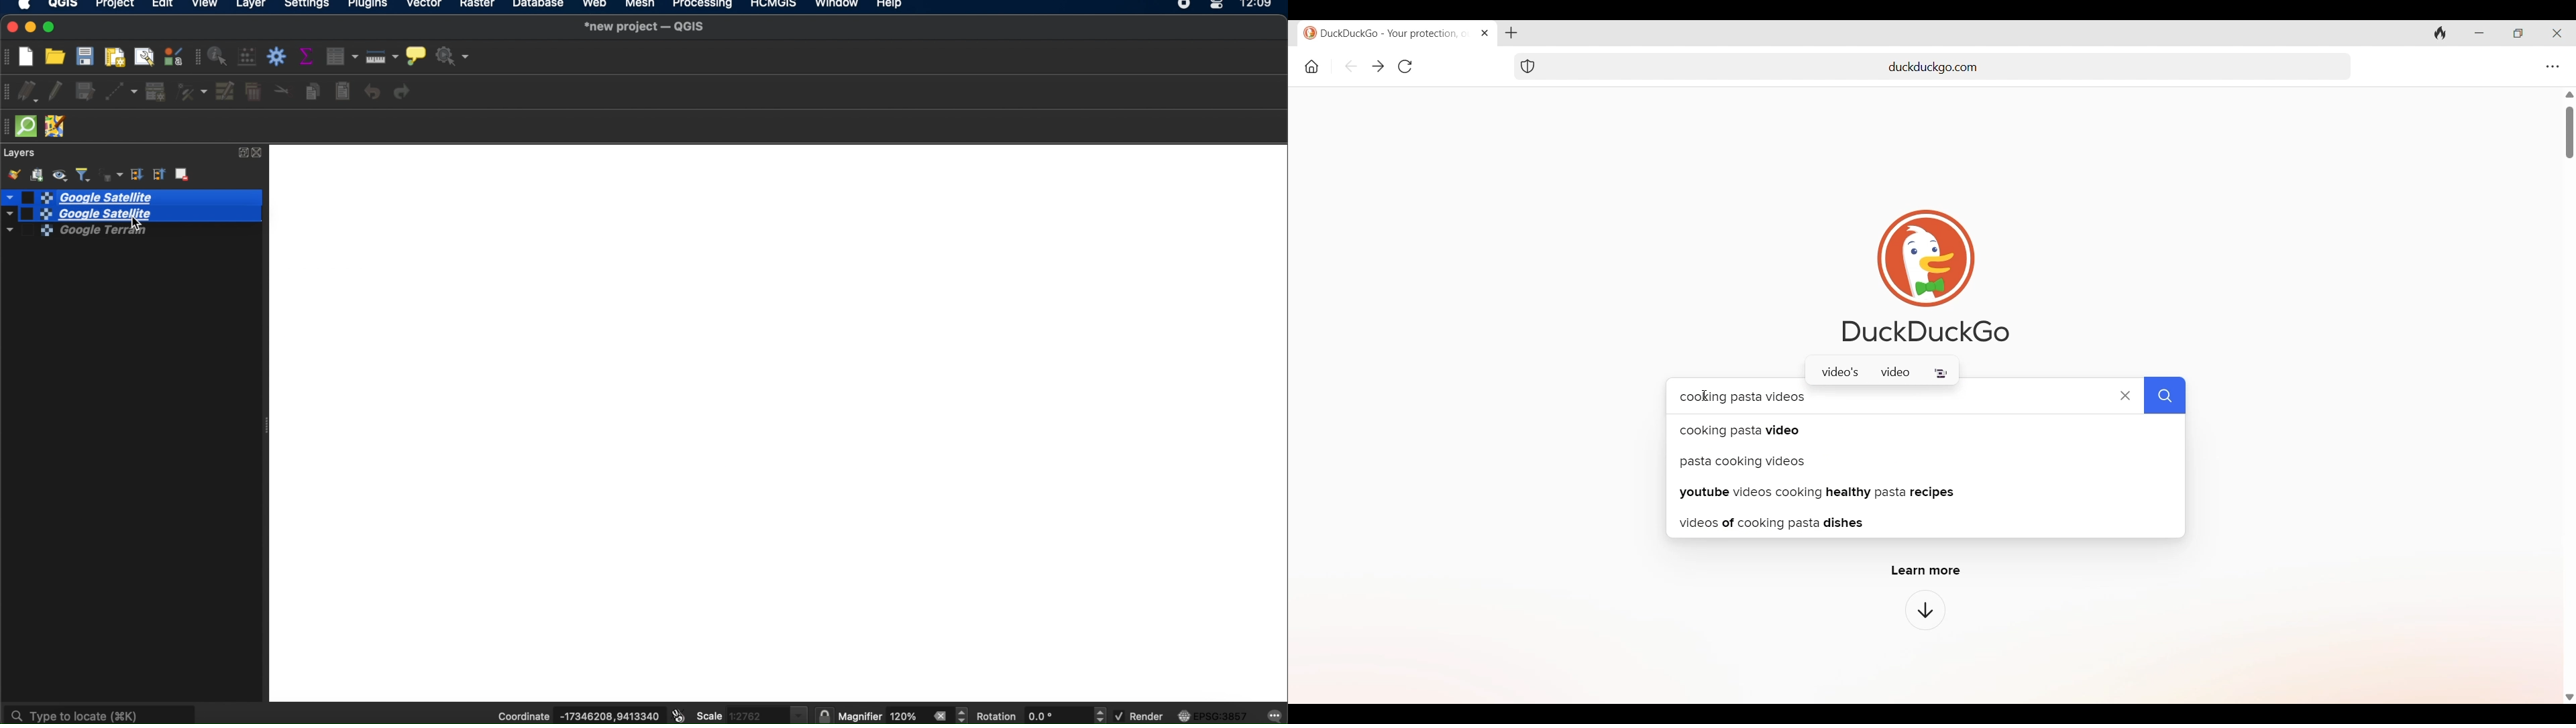  What do you see at coordinates (1930, 492) in the screenshot?
I see `Youtube videos cooking healthy pasta recipes` at bounding box center [1930, 492].